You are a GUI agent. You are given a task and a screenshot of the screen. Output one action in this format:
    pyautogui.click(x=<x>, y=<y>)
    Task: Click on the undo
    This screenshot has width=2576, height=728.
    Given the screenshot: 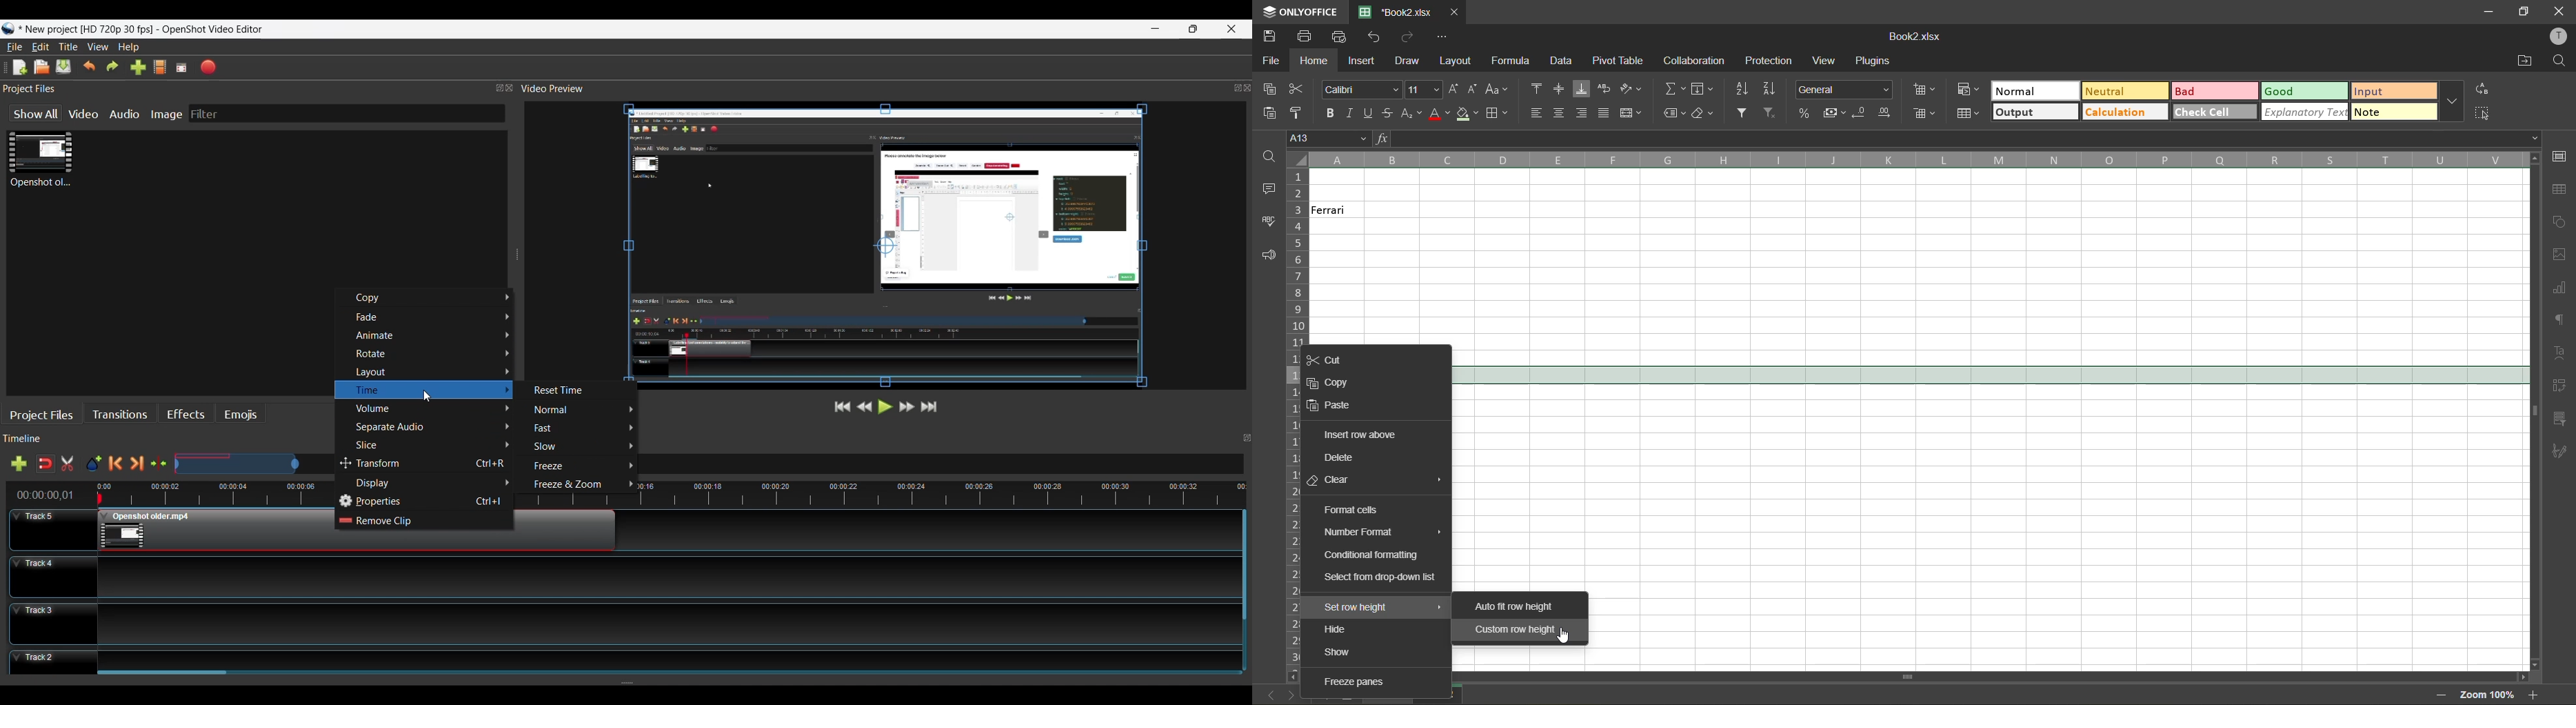 What is the action you would take?
    pyautogui.click(x=1379, y=39)
    